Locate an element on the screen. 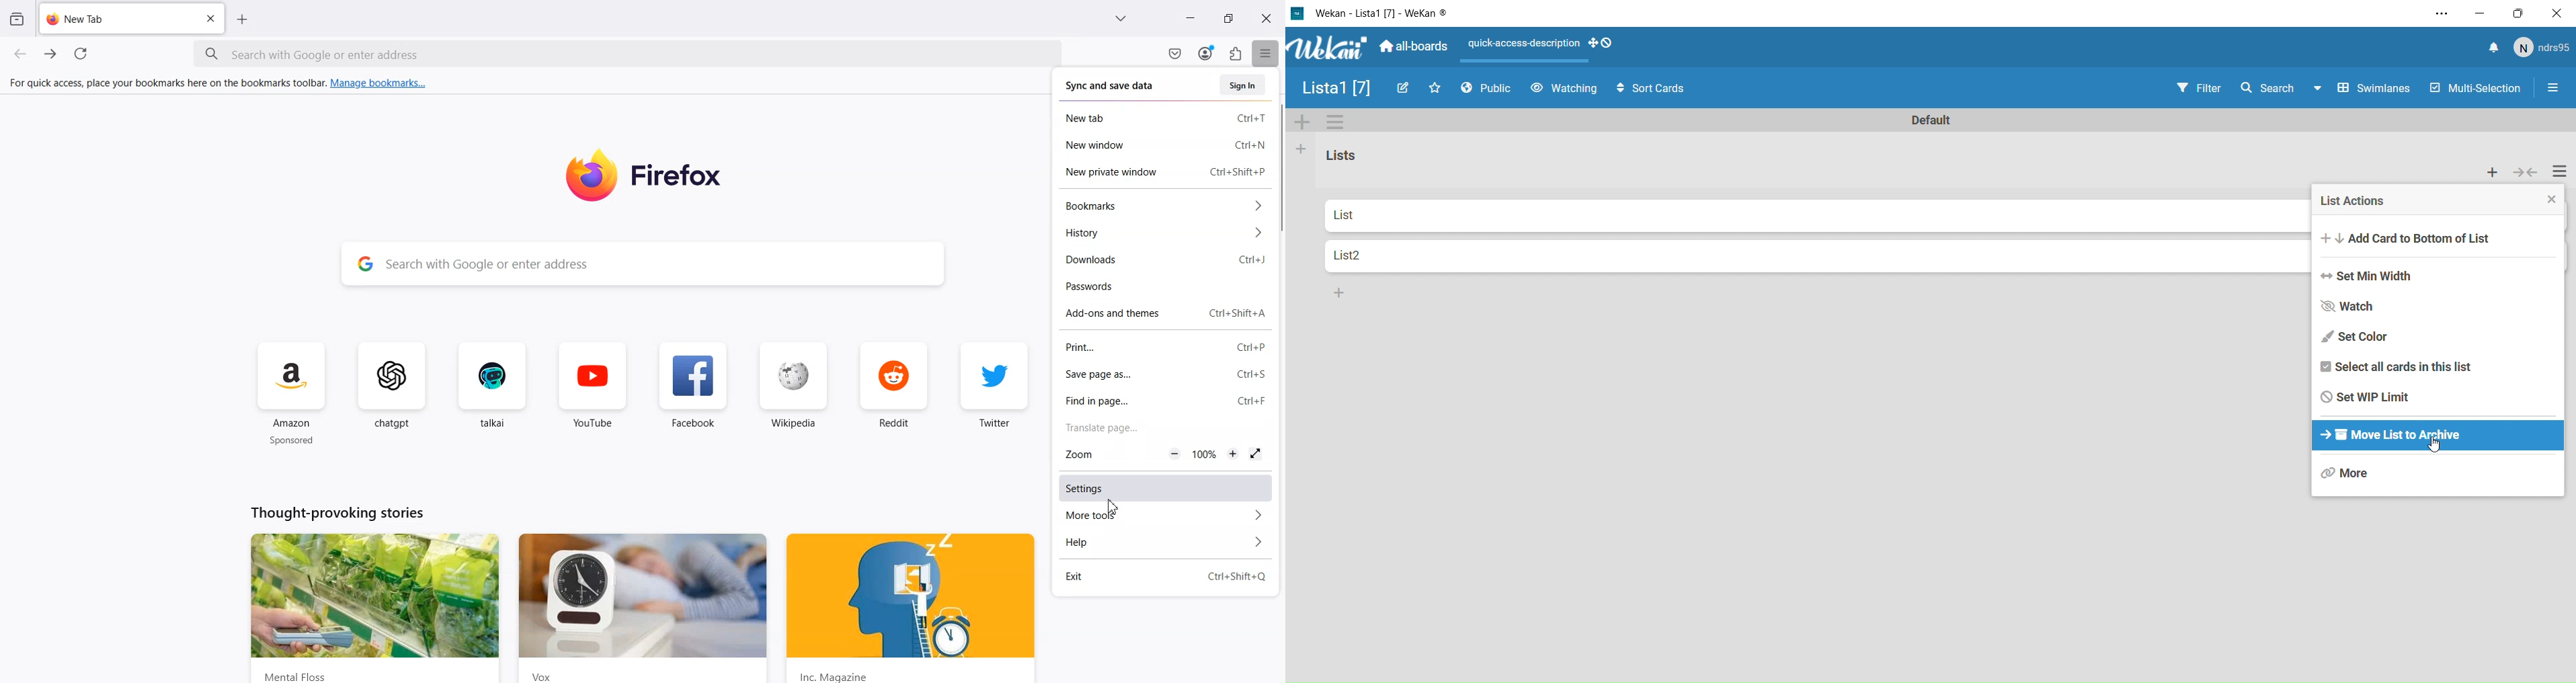  Account is located at coordinates (1206, 54).